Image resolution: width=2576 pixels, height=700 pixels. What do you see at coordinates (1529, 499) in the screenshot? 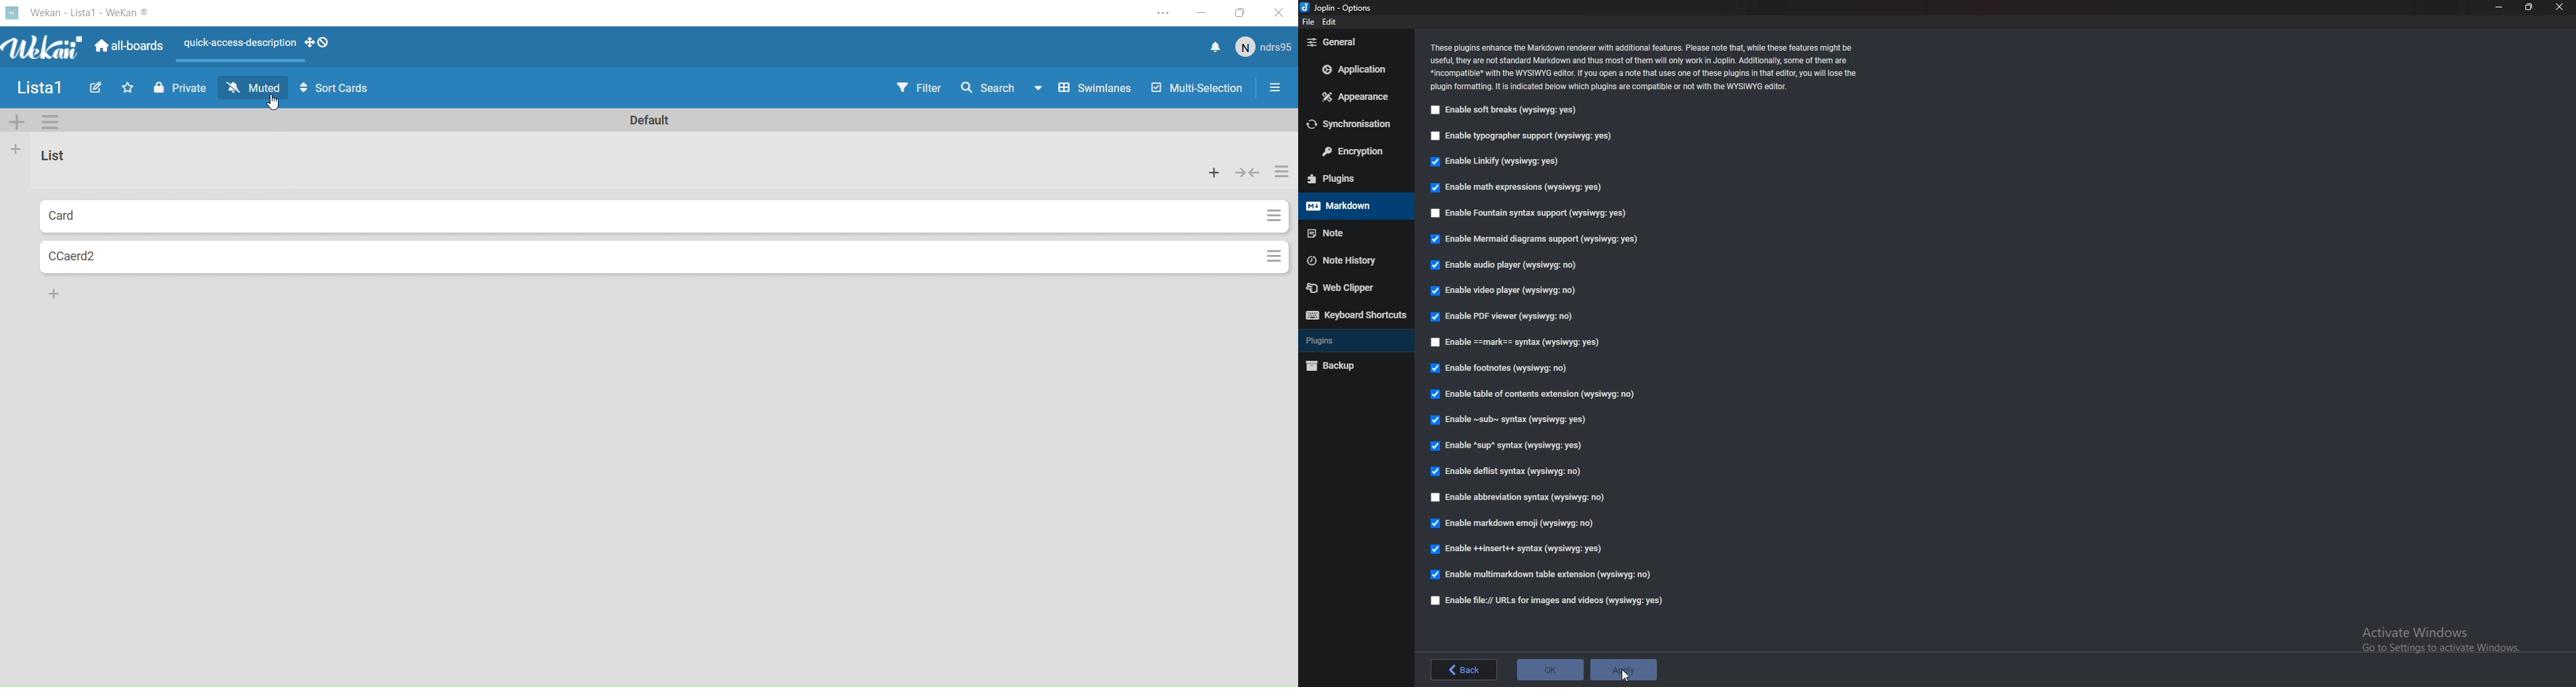
I see `enable abbreviation syntax` at bounding box center [1529, 499].